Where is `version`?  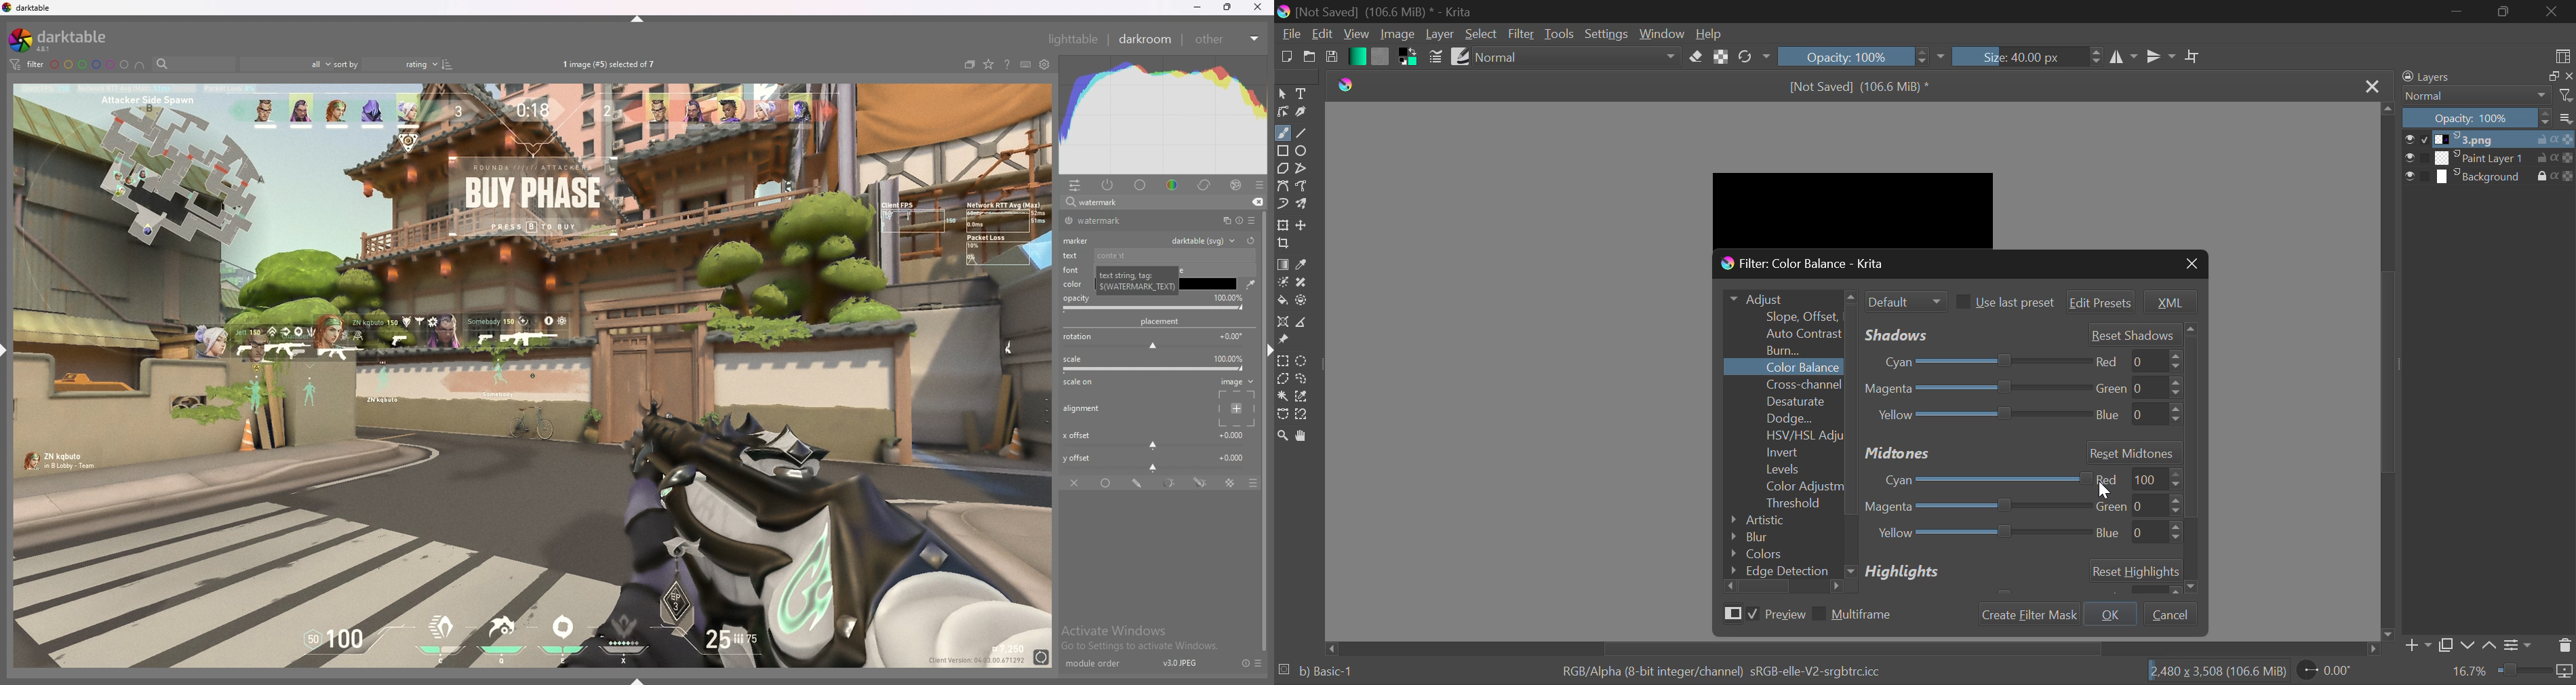 version is located at coordinates (1181, 662).